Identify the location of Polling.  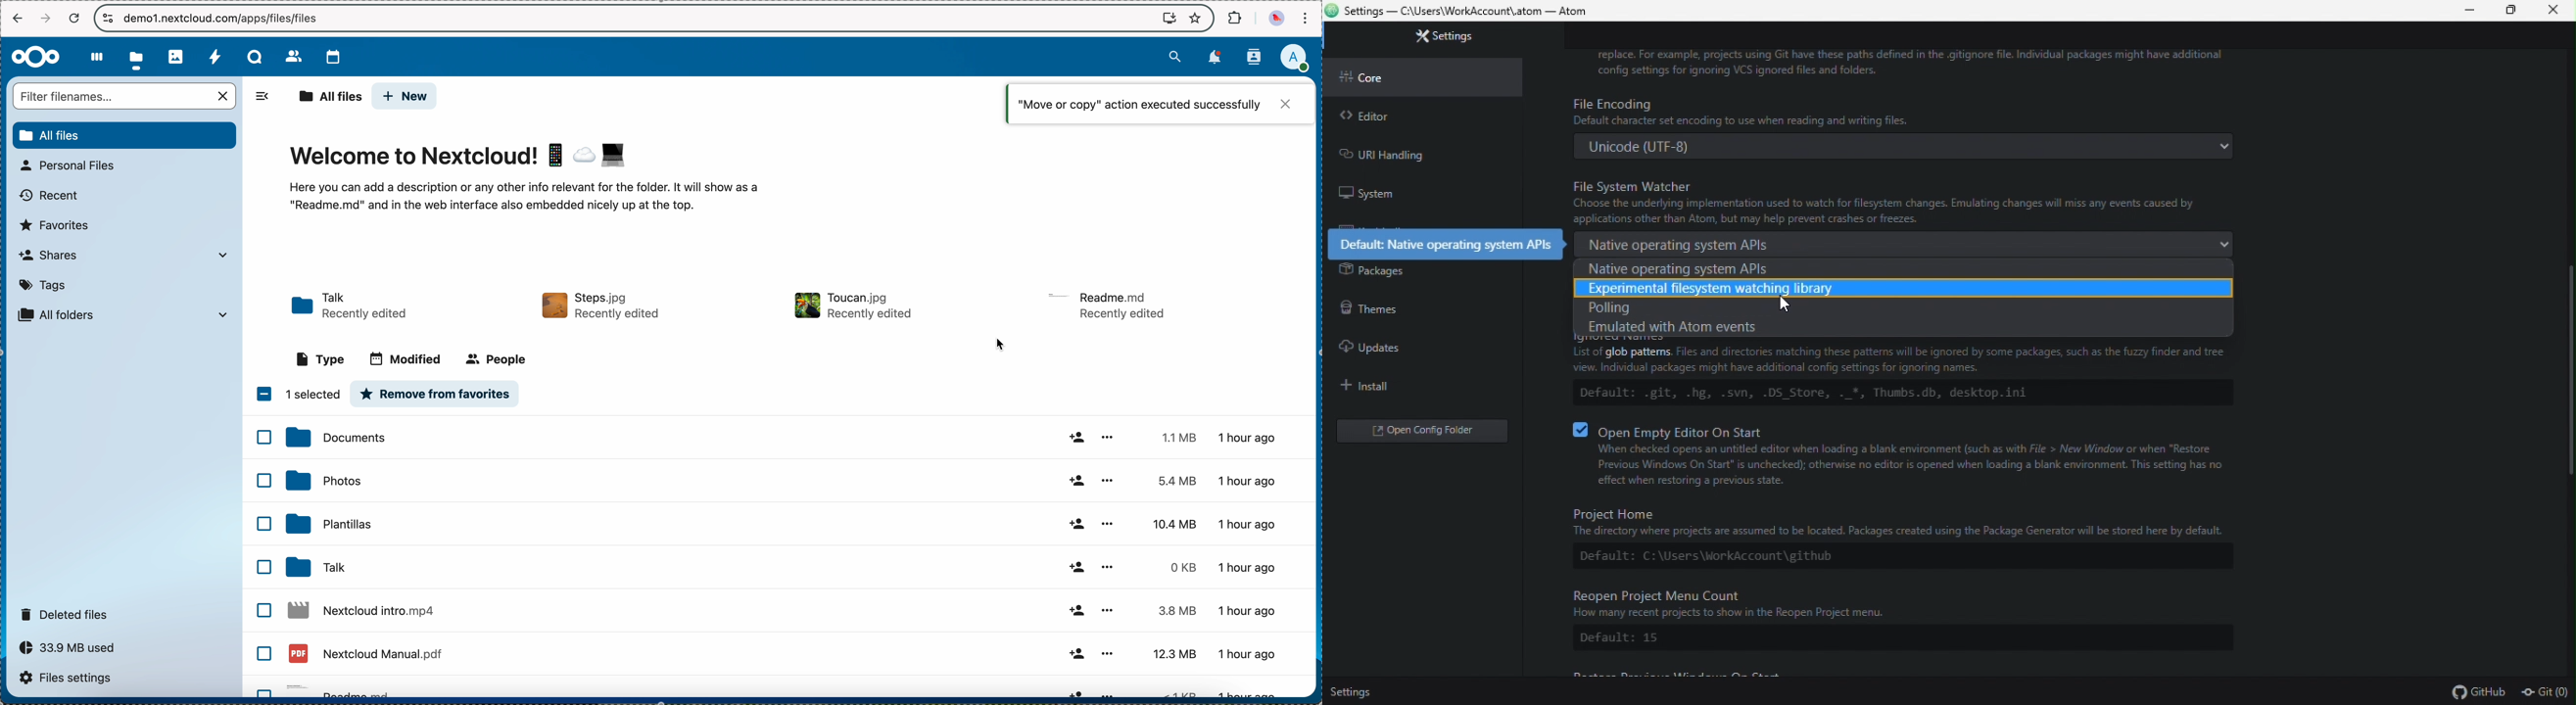
(1893, 308).